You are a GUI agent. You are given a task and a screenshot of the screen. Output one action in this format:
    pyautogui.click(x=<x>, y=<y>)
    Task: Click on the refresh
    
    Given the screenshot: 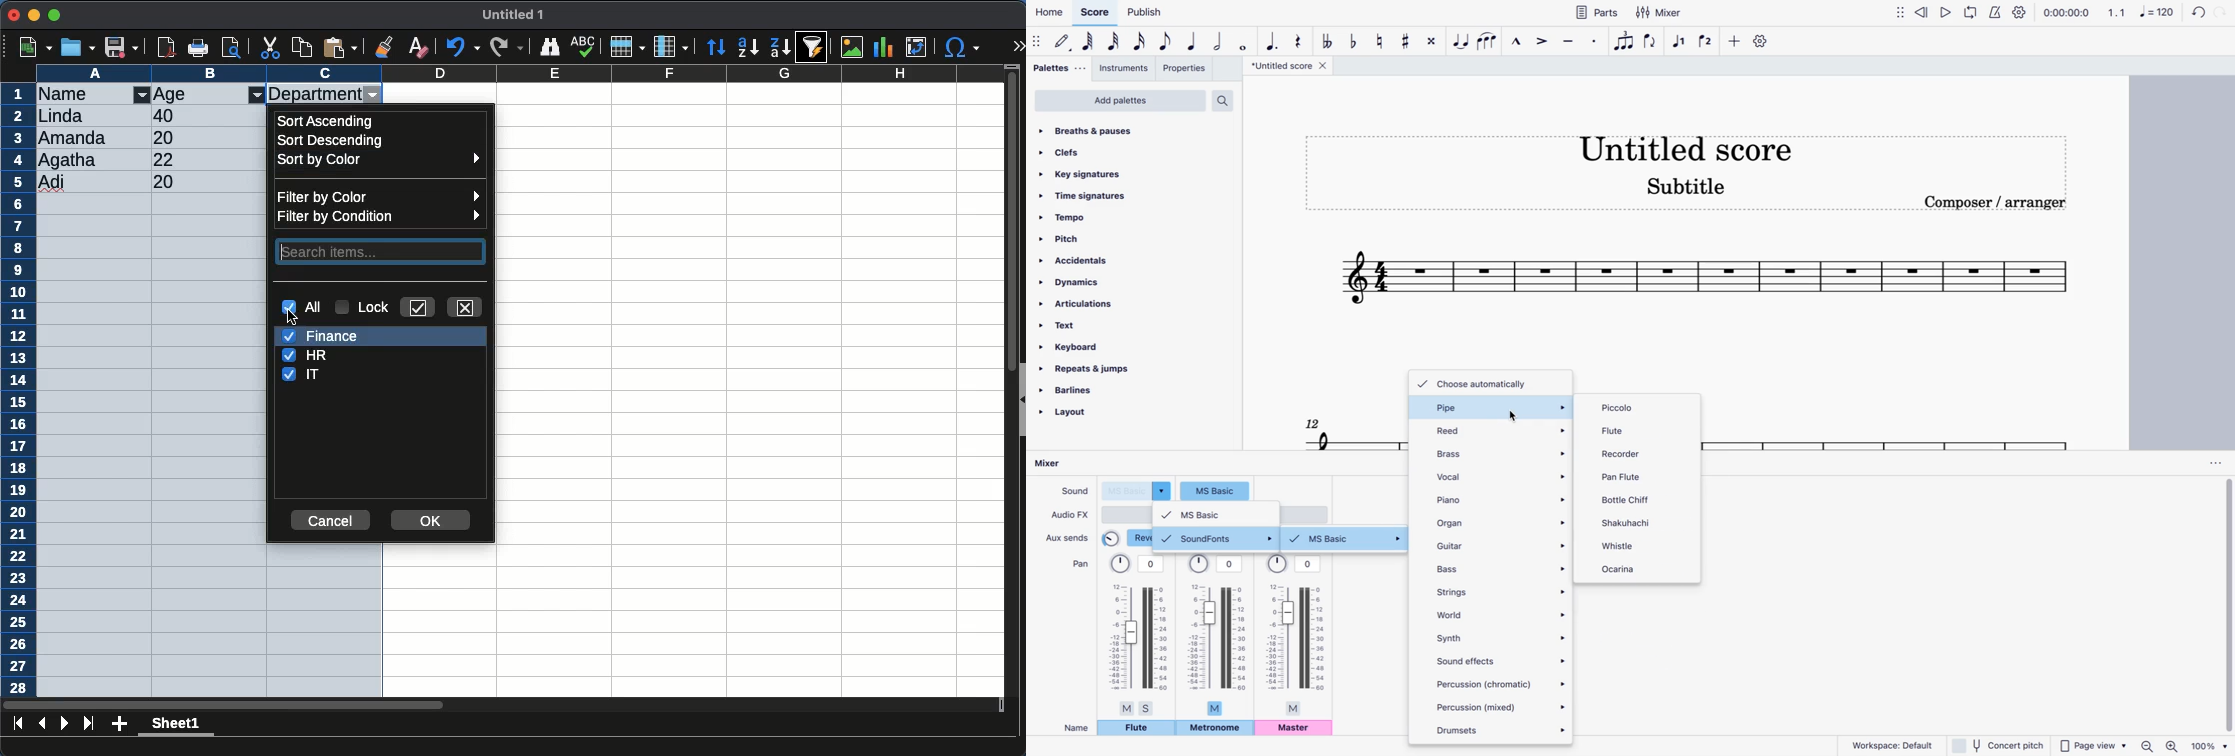 What is the action you would take?
    pyautogui.click(x=2197, y=14)
    